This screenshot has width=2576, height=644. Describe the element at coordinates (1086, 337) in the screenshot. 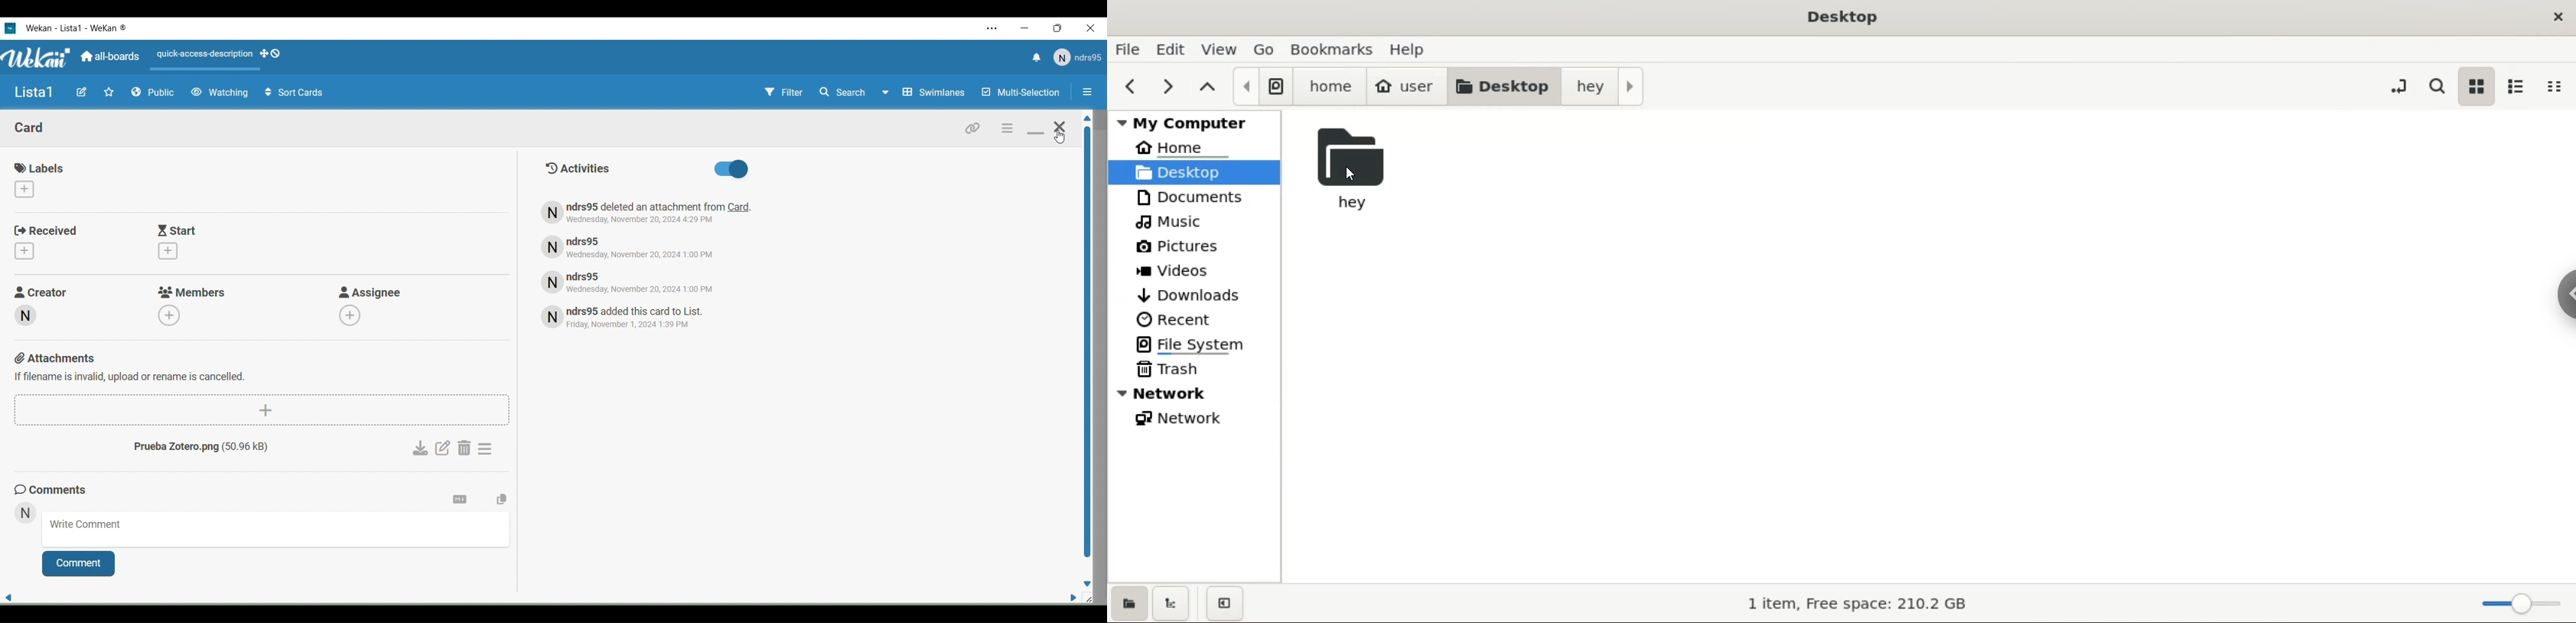

I see `Vertical slide bar` at that location.